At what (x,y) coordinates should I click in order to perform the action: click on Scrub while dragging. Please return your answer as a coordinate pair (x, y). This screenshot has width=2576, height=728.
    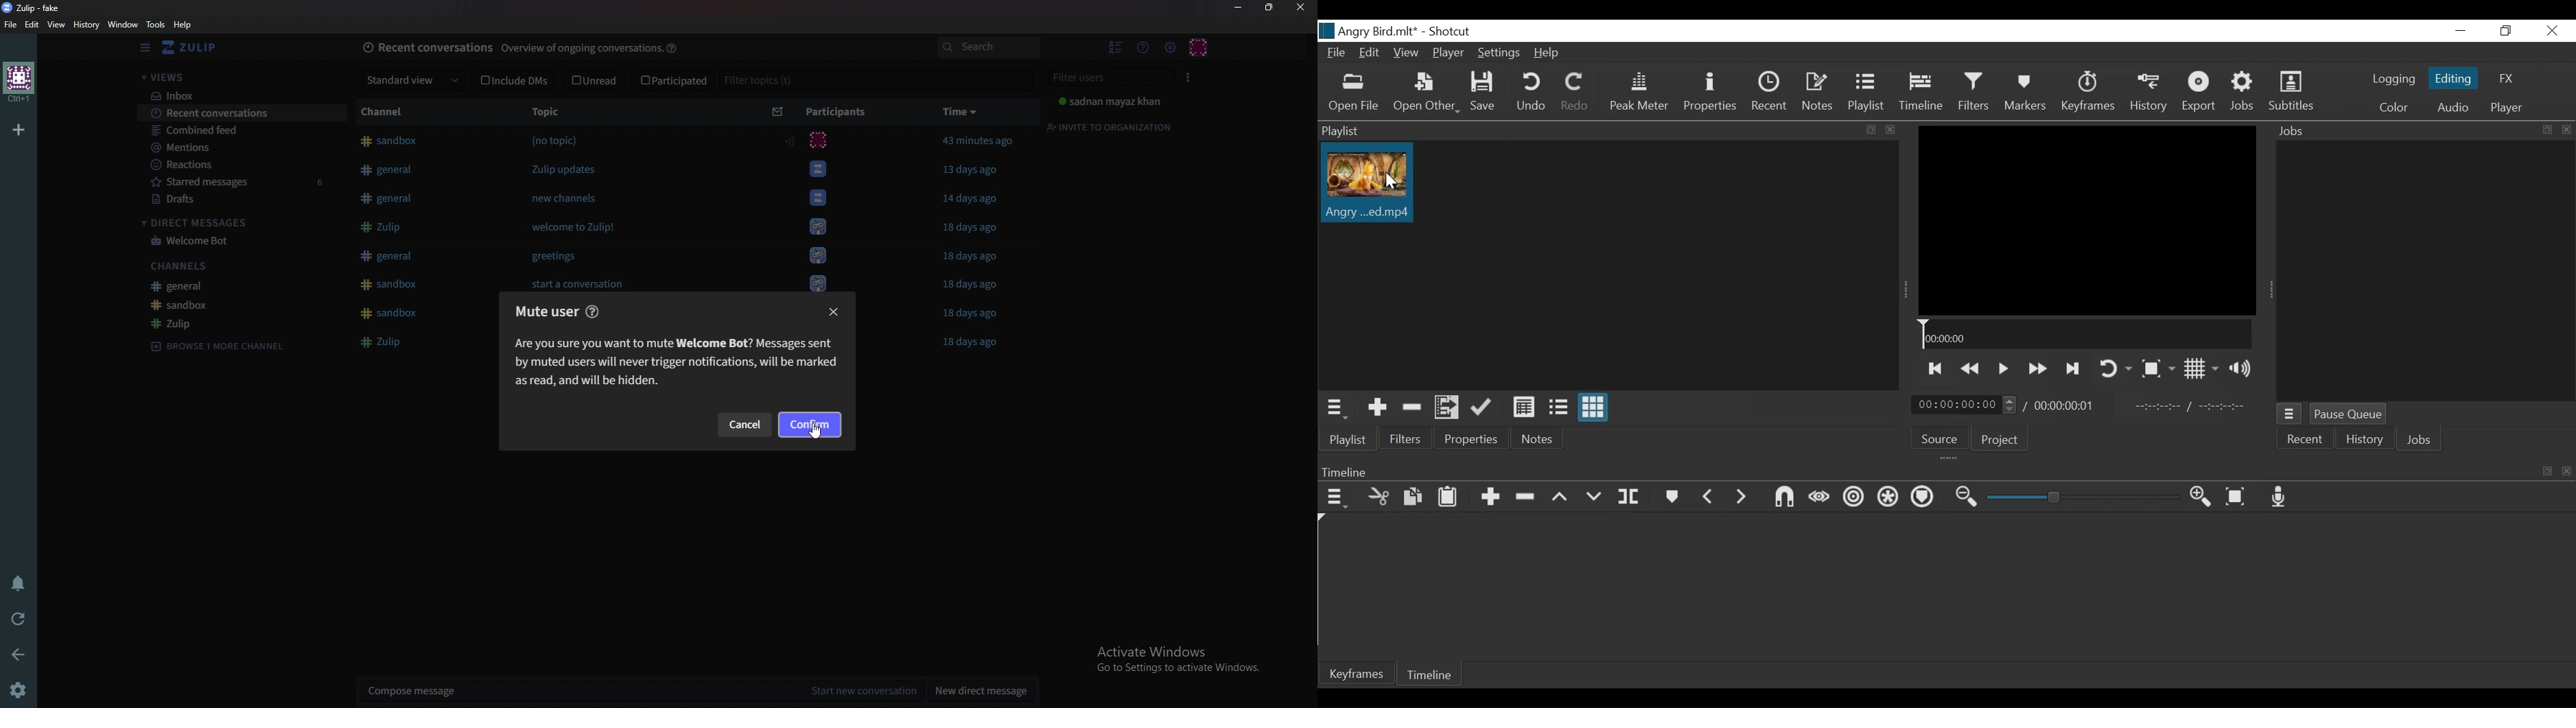
    Looking at the image, I should click on (1820, 498).